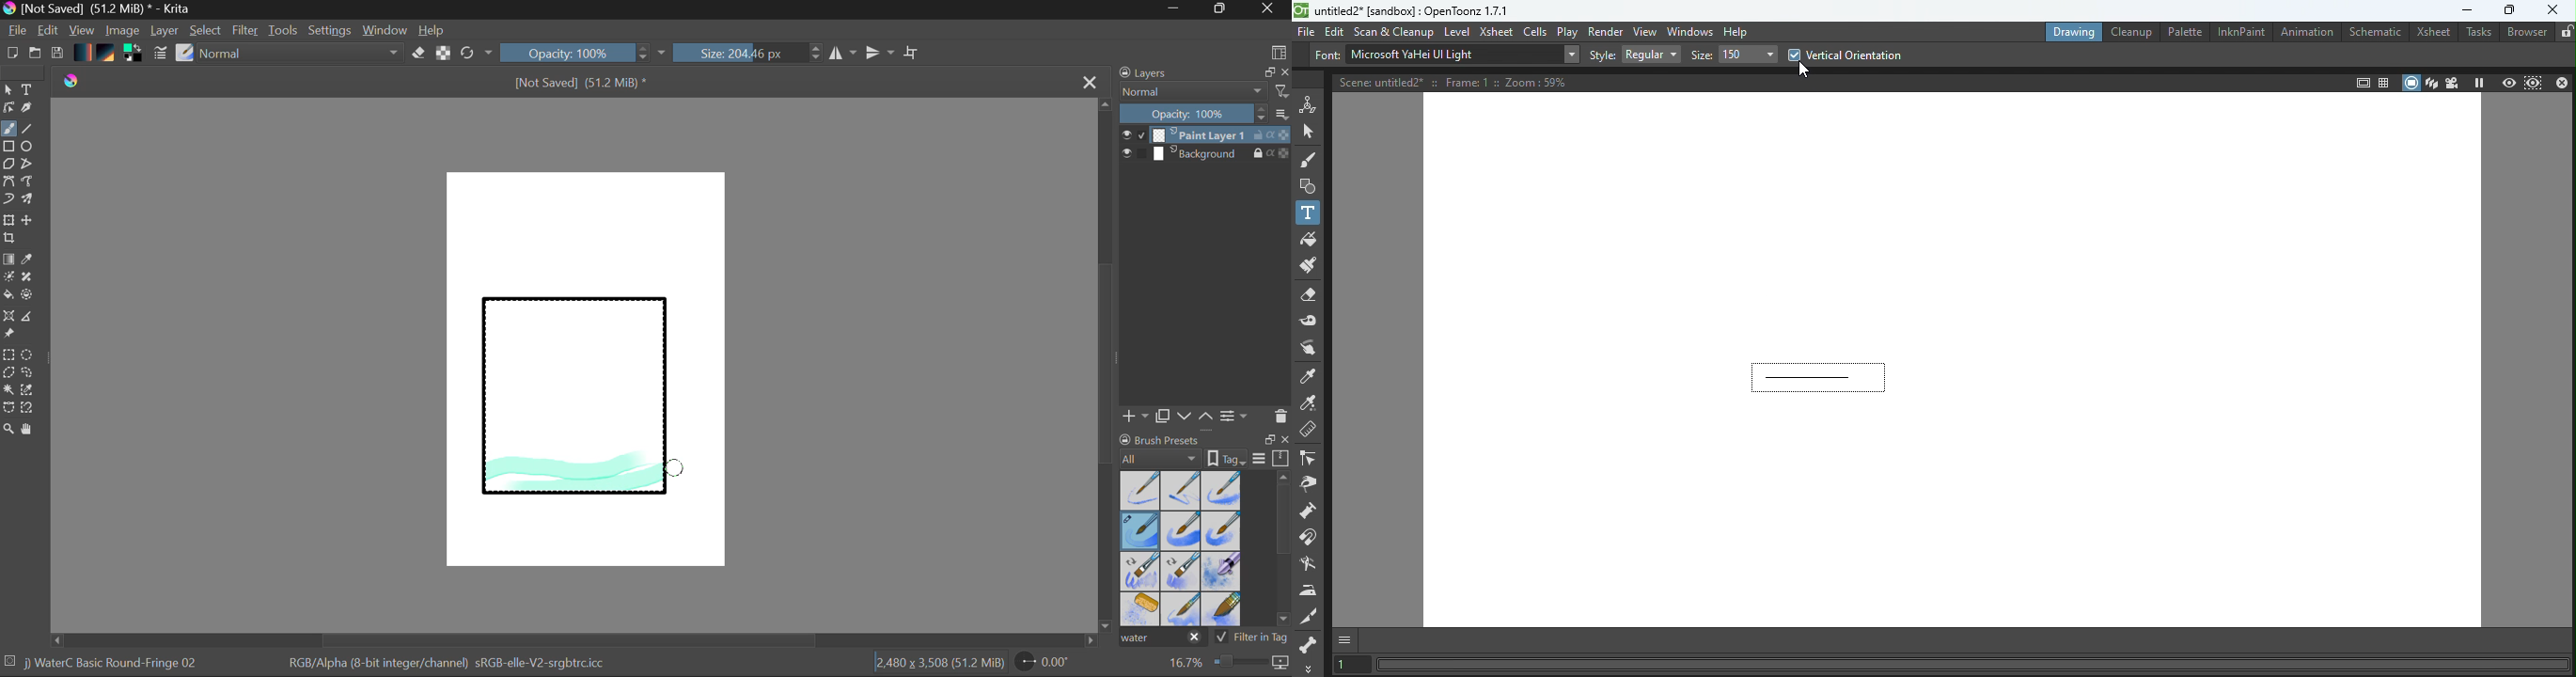 The height and width of the screenshot is (700, 2576). Describe the element at coordinates (1141, 489) in the screenshot. I see `Water C - Dry` at that location.